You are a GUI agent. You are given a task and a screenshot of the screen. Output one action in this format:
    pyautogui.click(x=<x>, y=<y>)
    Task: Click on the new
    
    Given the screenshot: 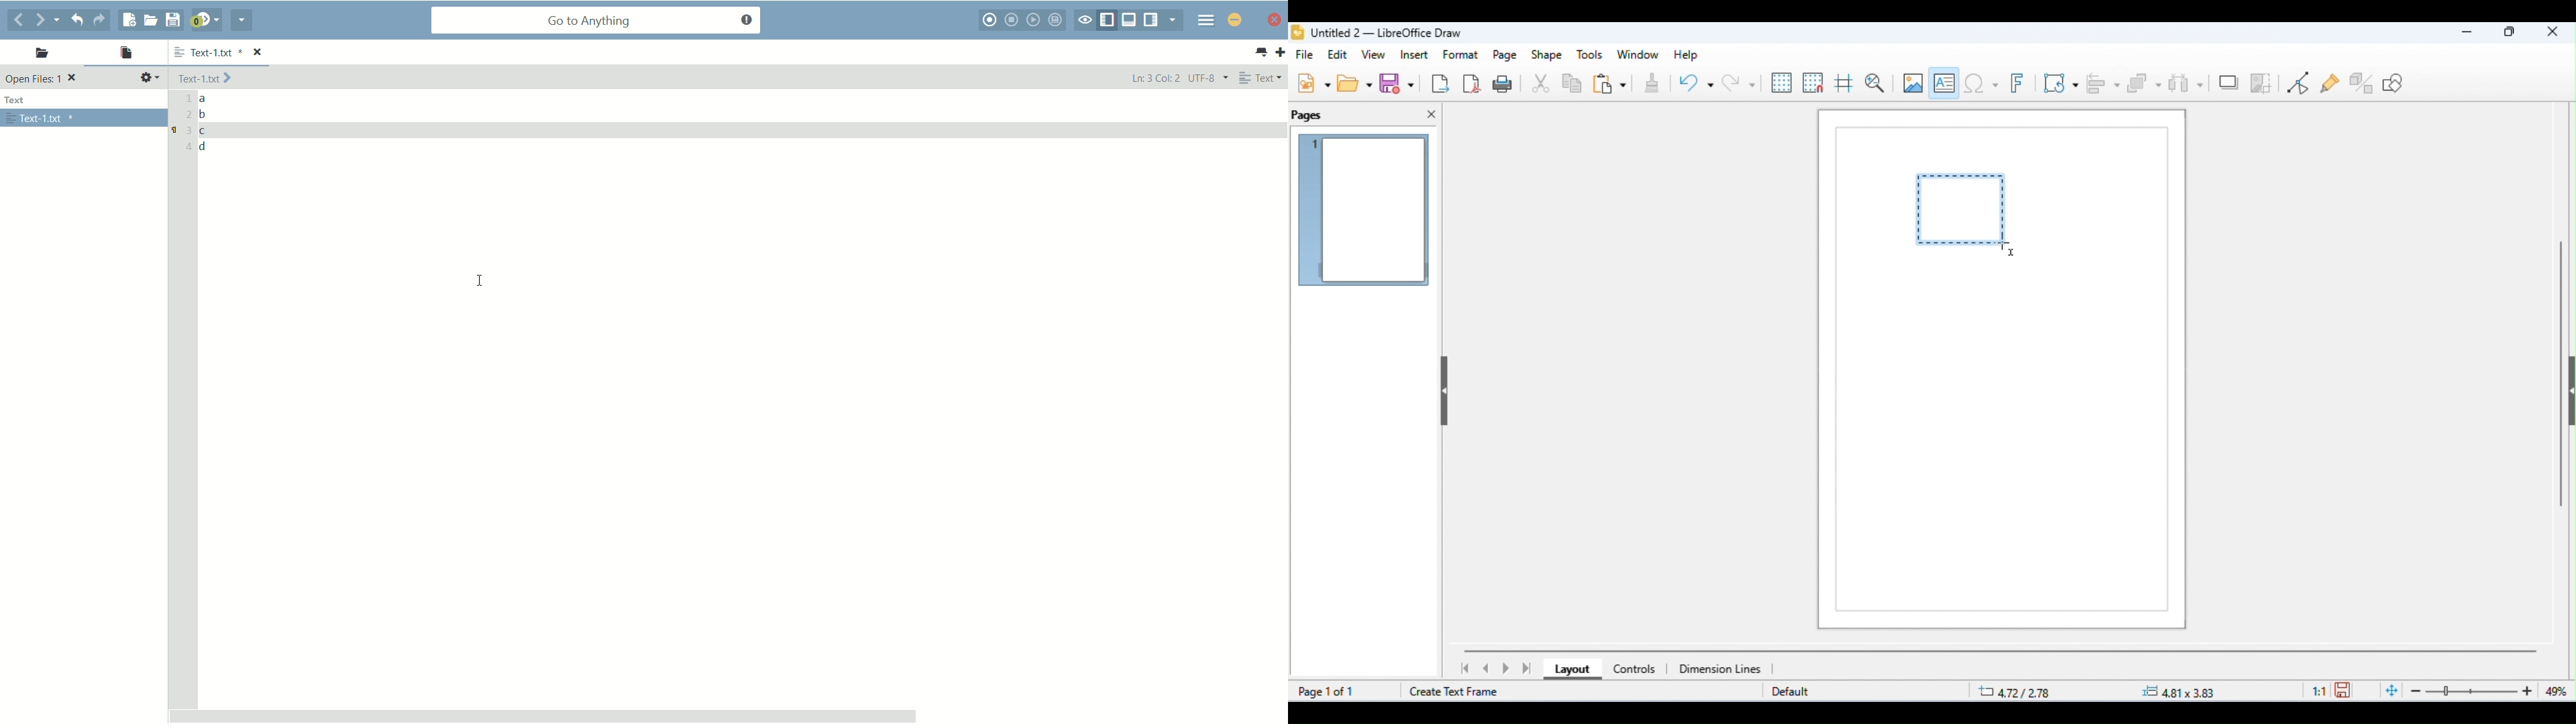 What is the action you would take?
    pyautogui.click(x=1313, y=82)
    